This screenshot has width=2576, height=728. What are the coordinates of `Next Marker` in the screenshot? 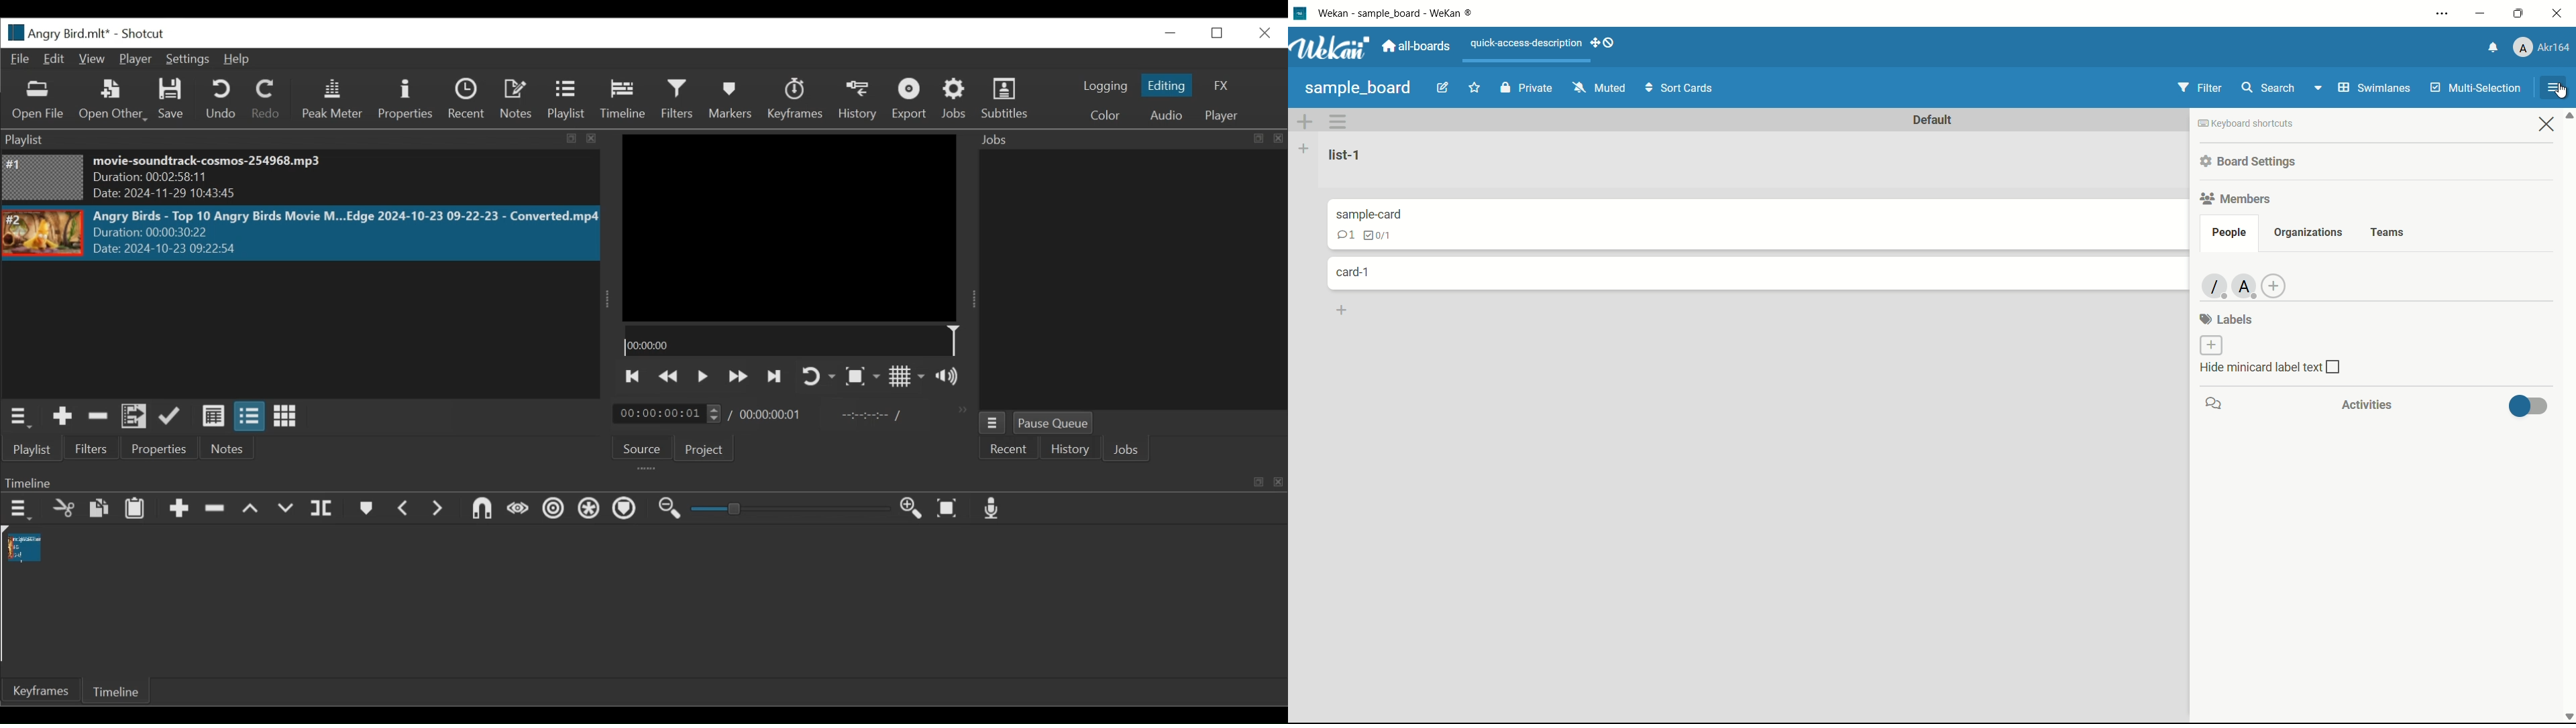 It's located at (435, 509).